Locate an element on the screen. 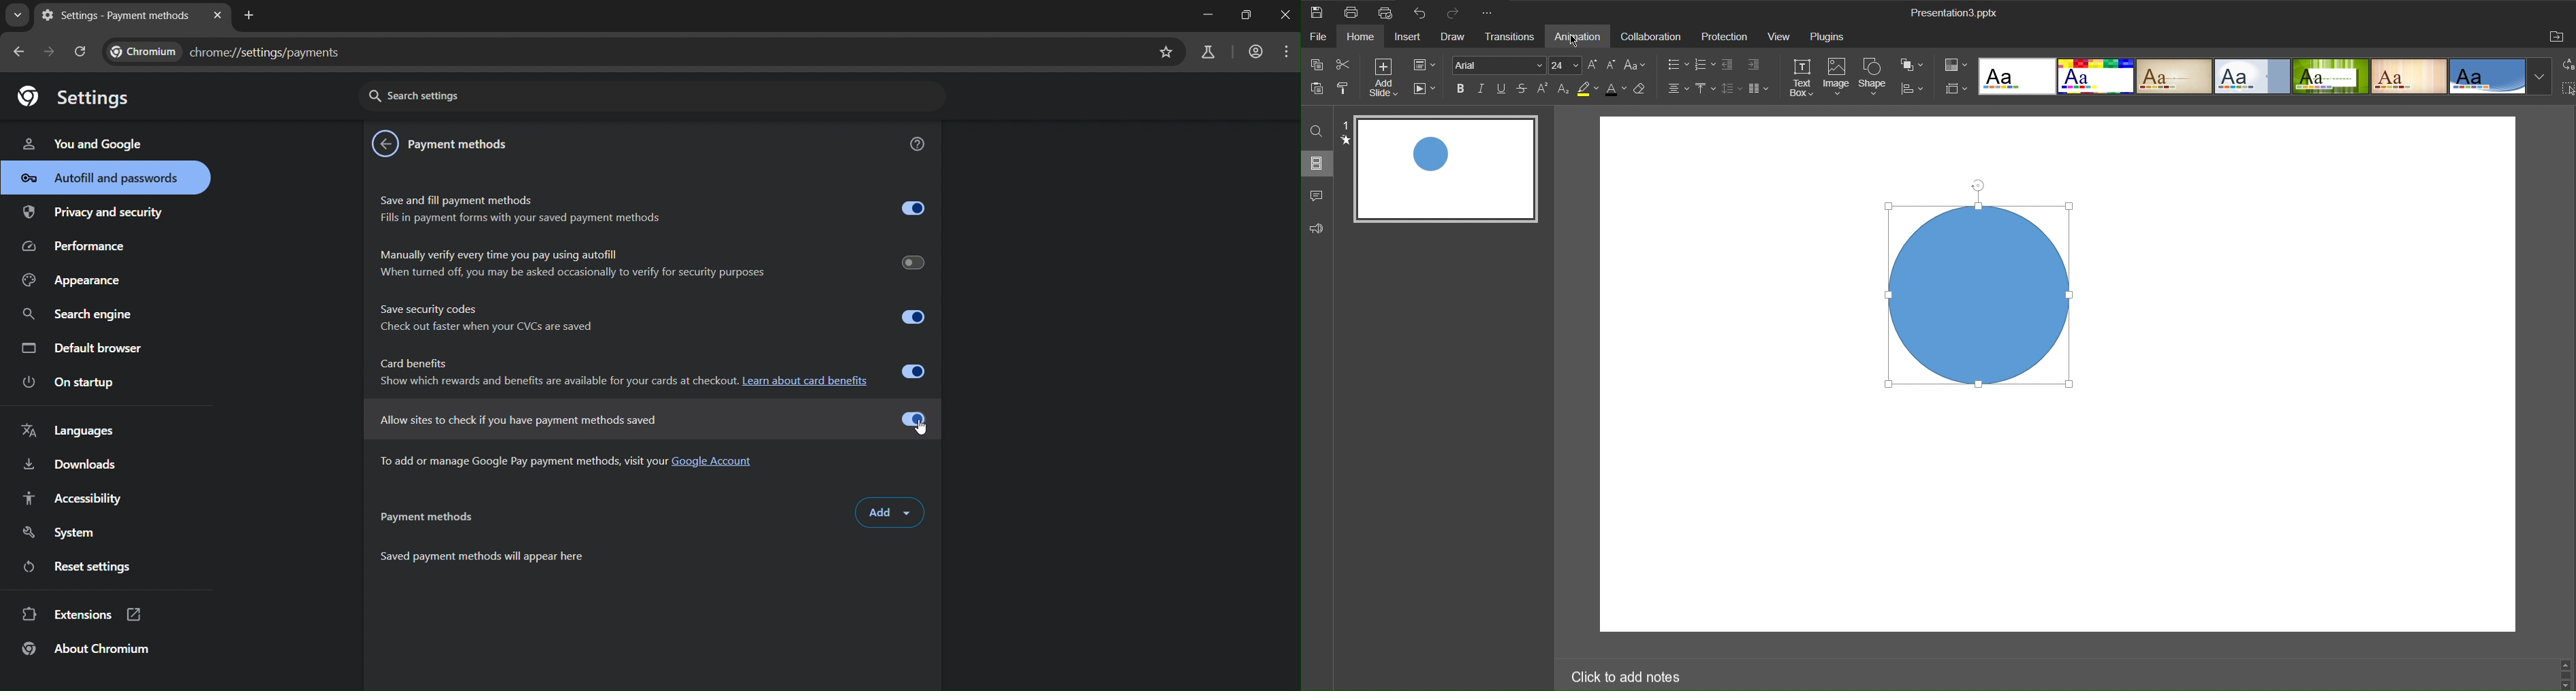  Font Case Setting is located at coordinates (1638, 66).